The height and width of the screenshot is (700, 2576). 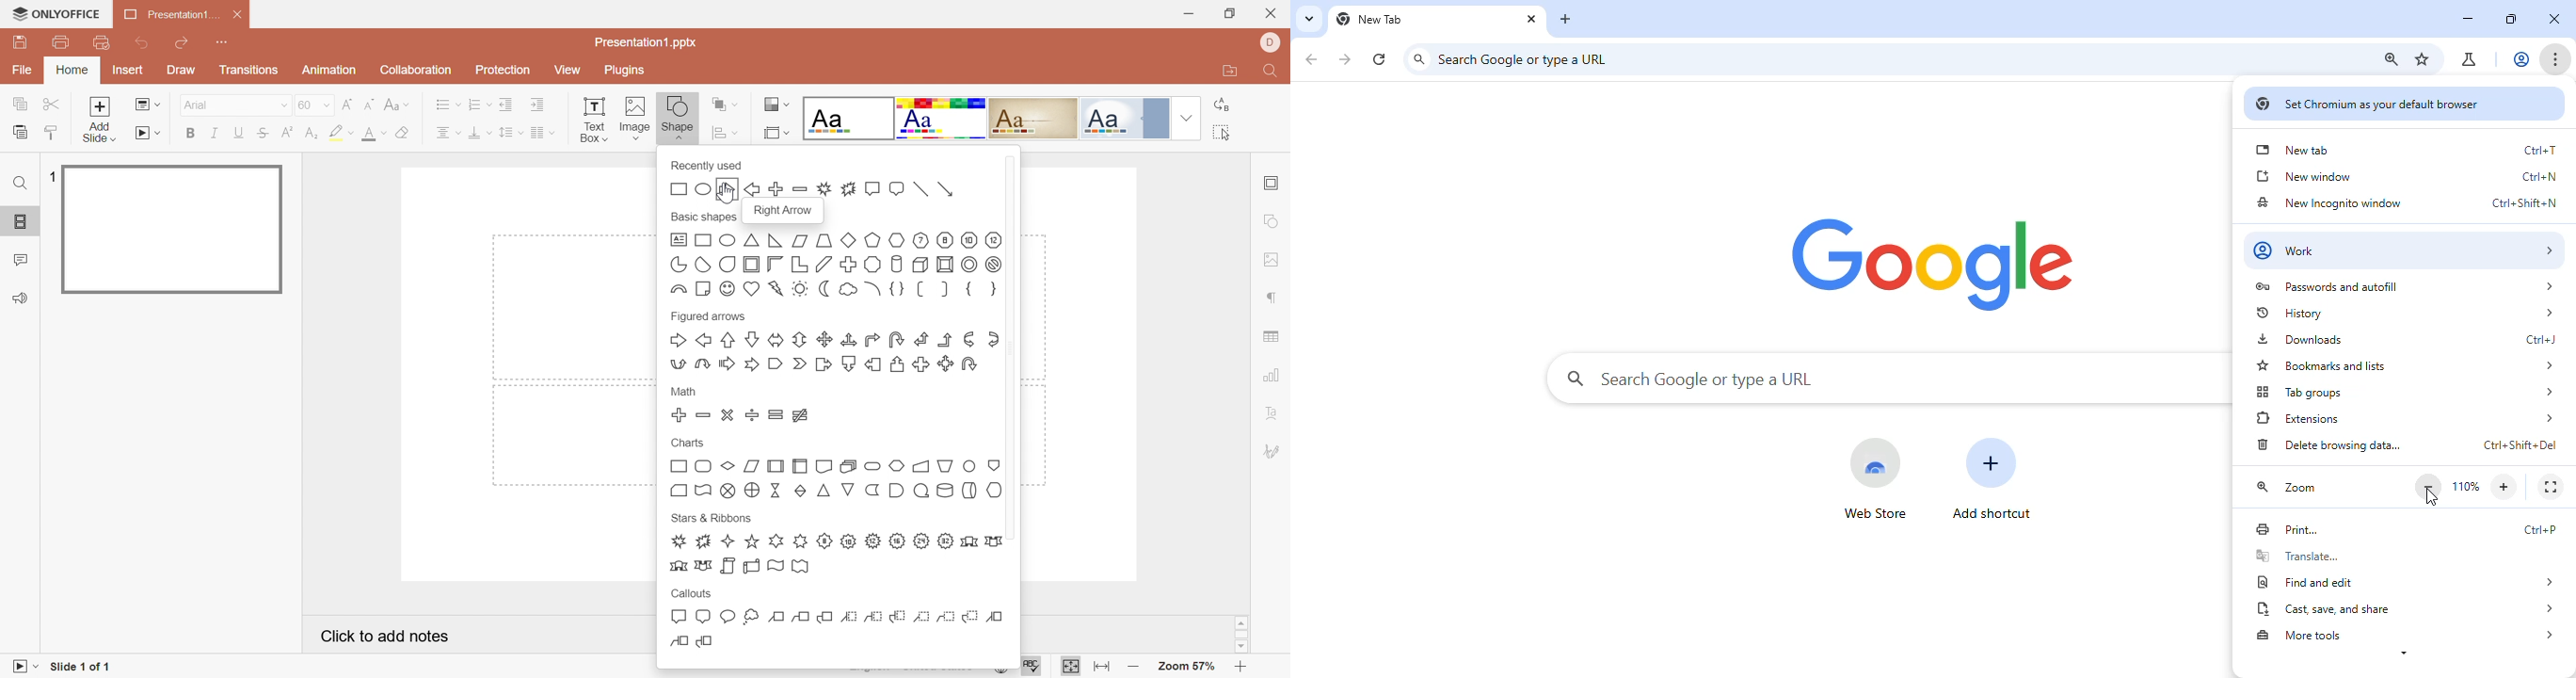 What do you see at coordinates (593, 120) in the screenshot?
I see `Text box` at bounding box center [593, 120].